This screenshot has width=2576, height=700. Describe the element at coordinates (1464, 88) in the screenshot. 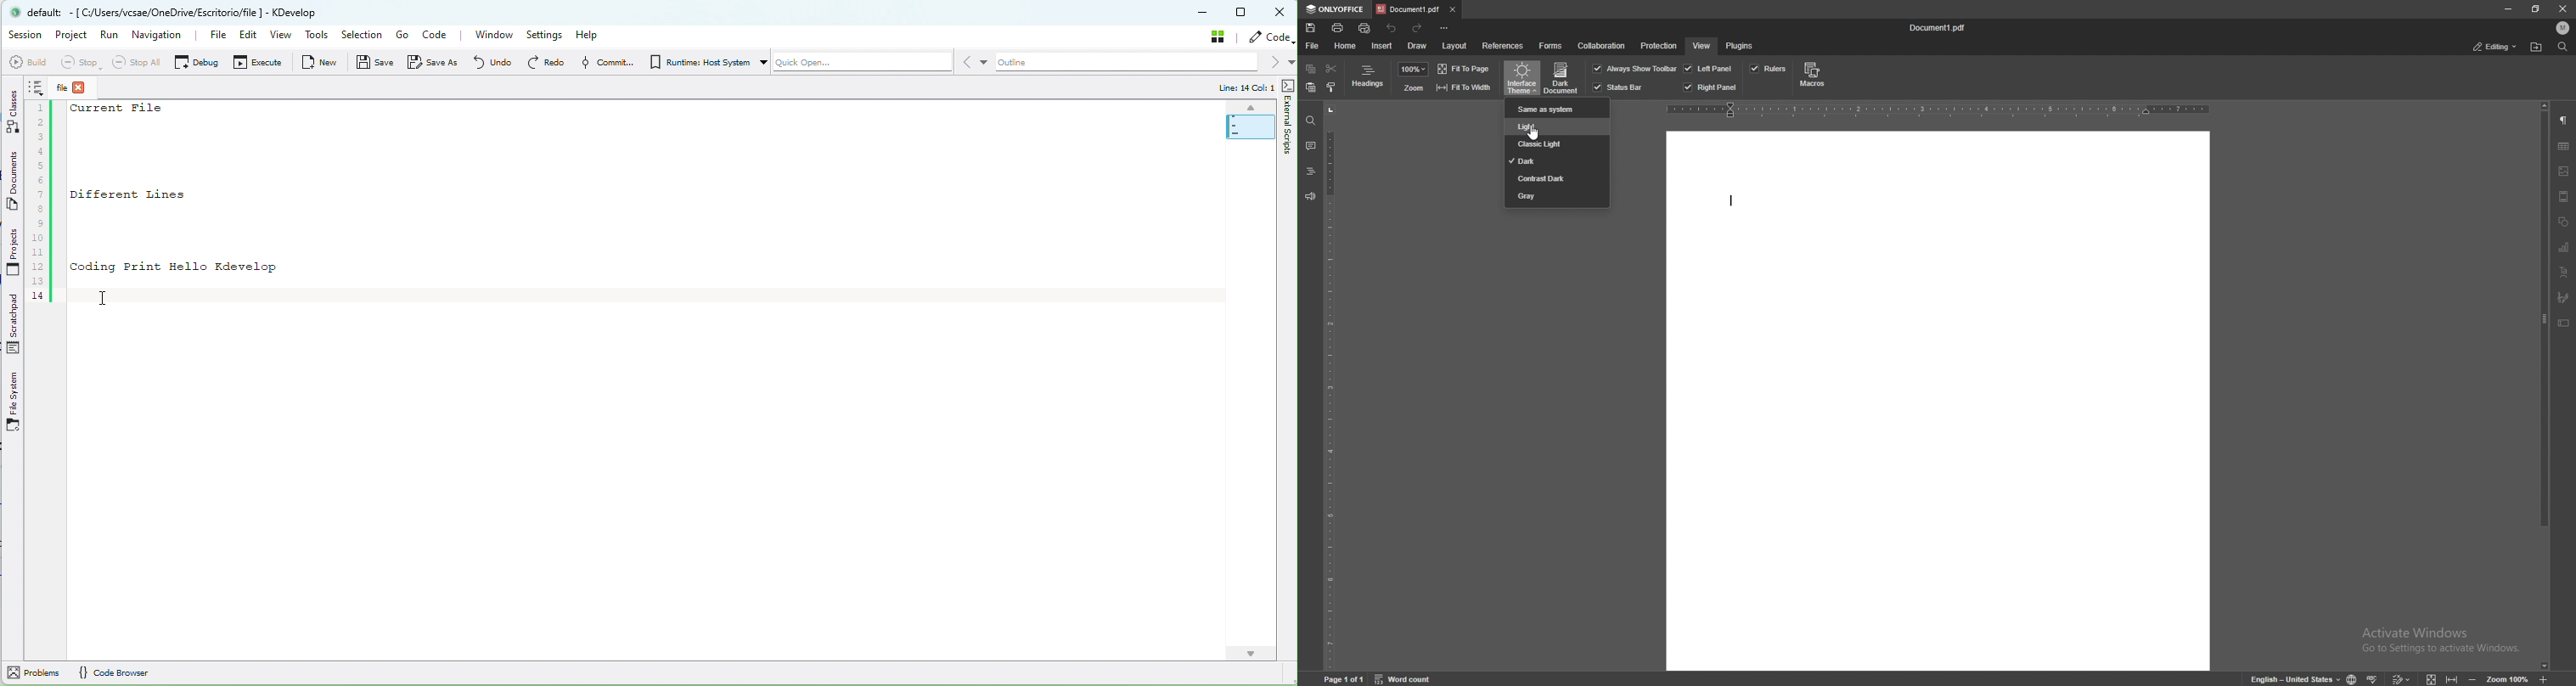

I see `fit to width` at that location.